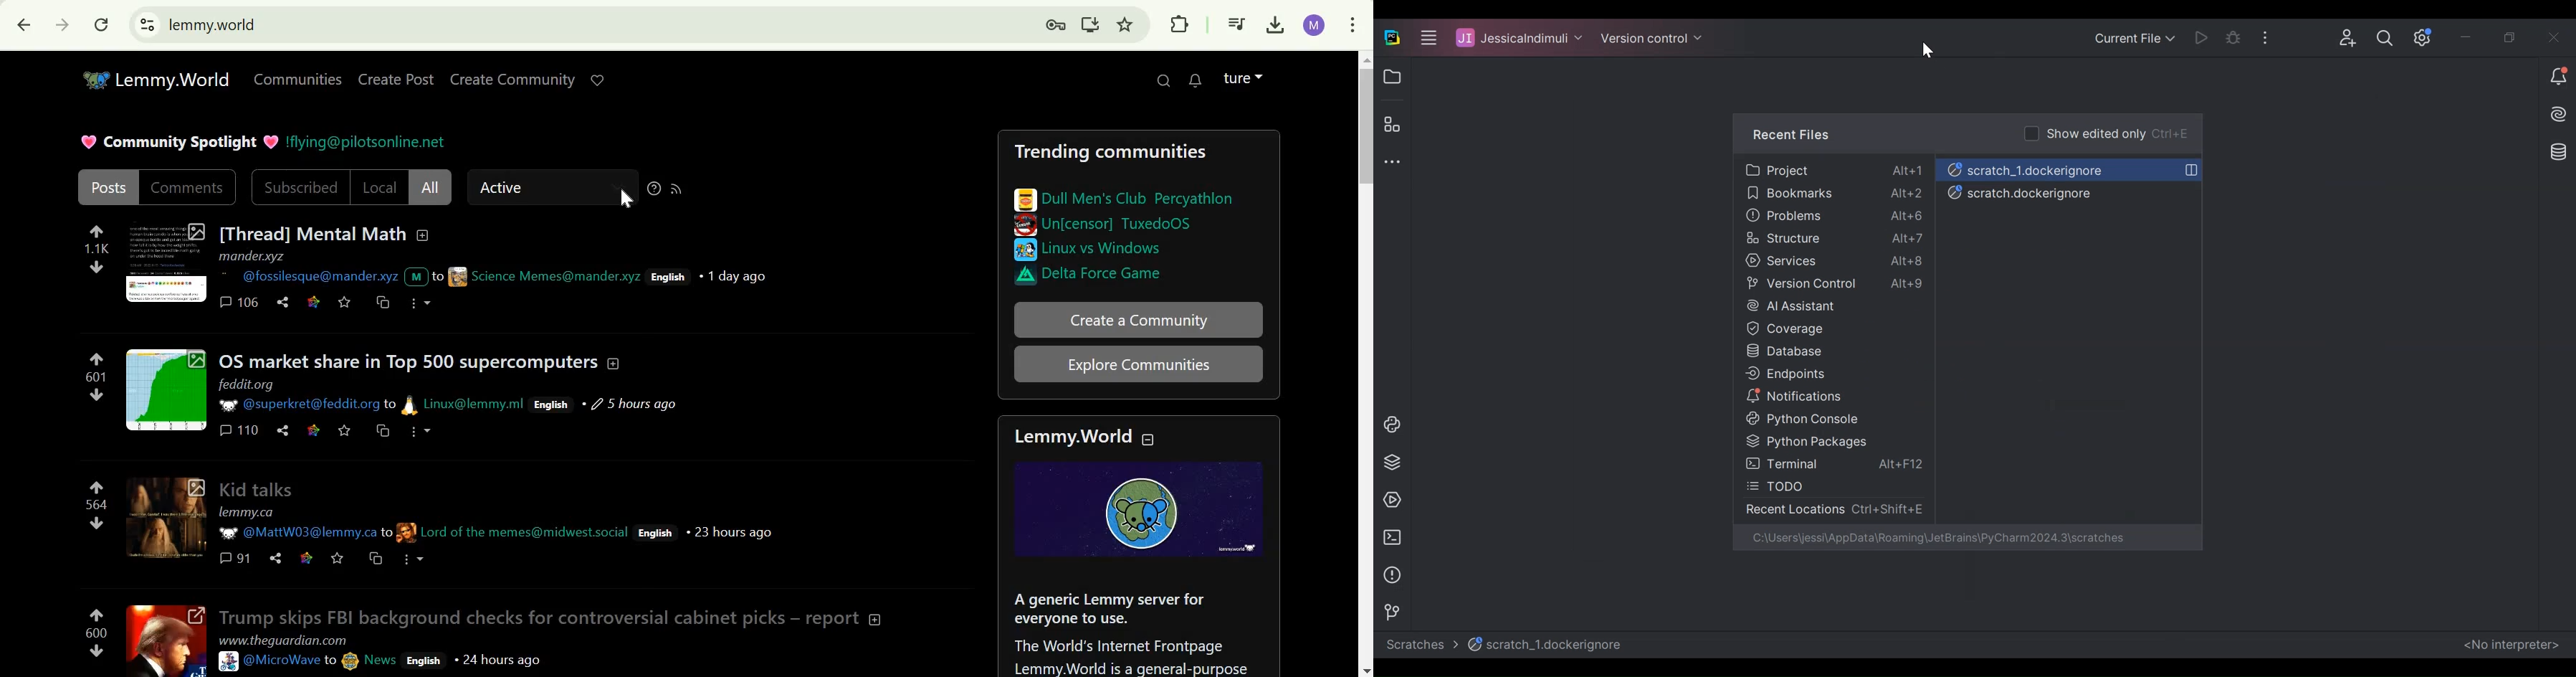  I want to click on downvote, so click(97, 523).